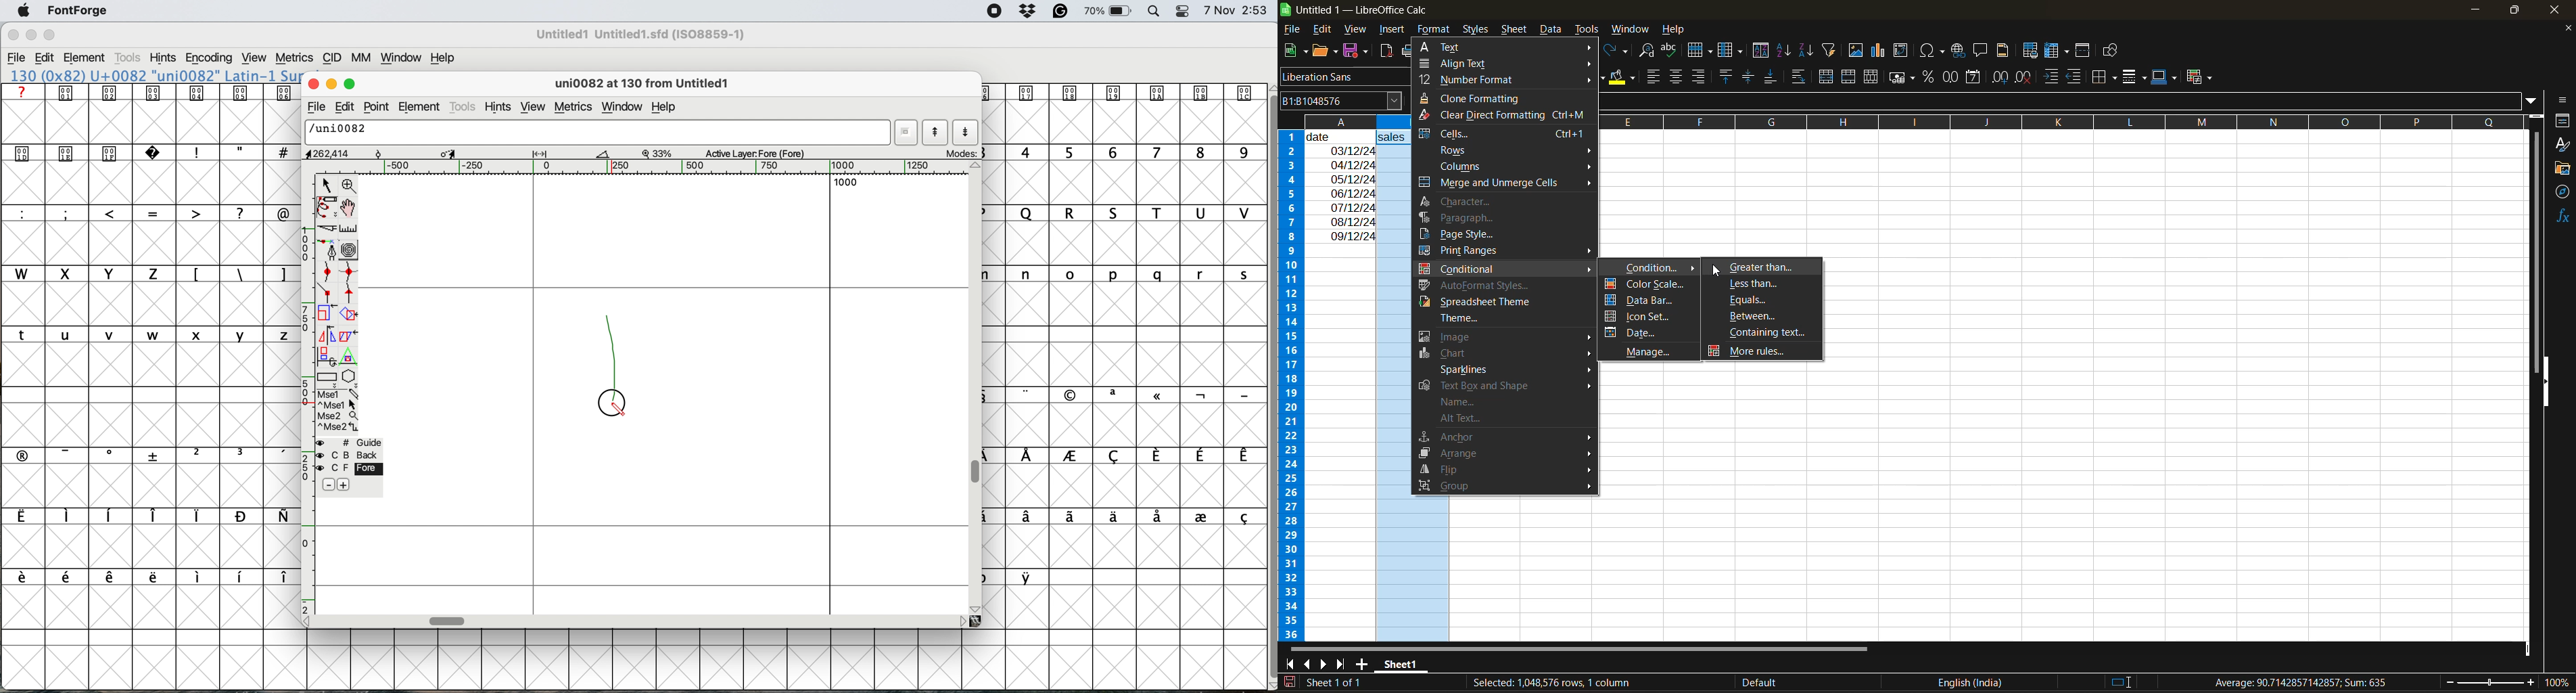 The width and height of the screenshot is (2576, 700). What do you see at coordinates (1338, 100) in the screenshot?
I see `name box` at bounding box center [1338, 100].